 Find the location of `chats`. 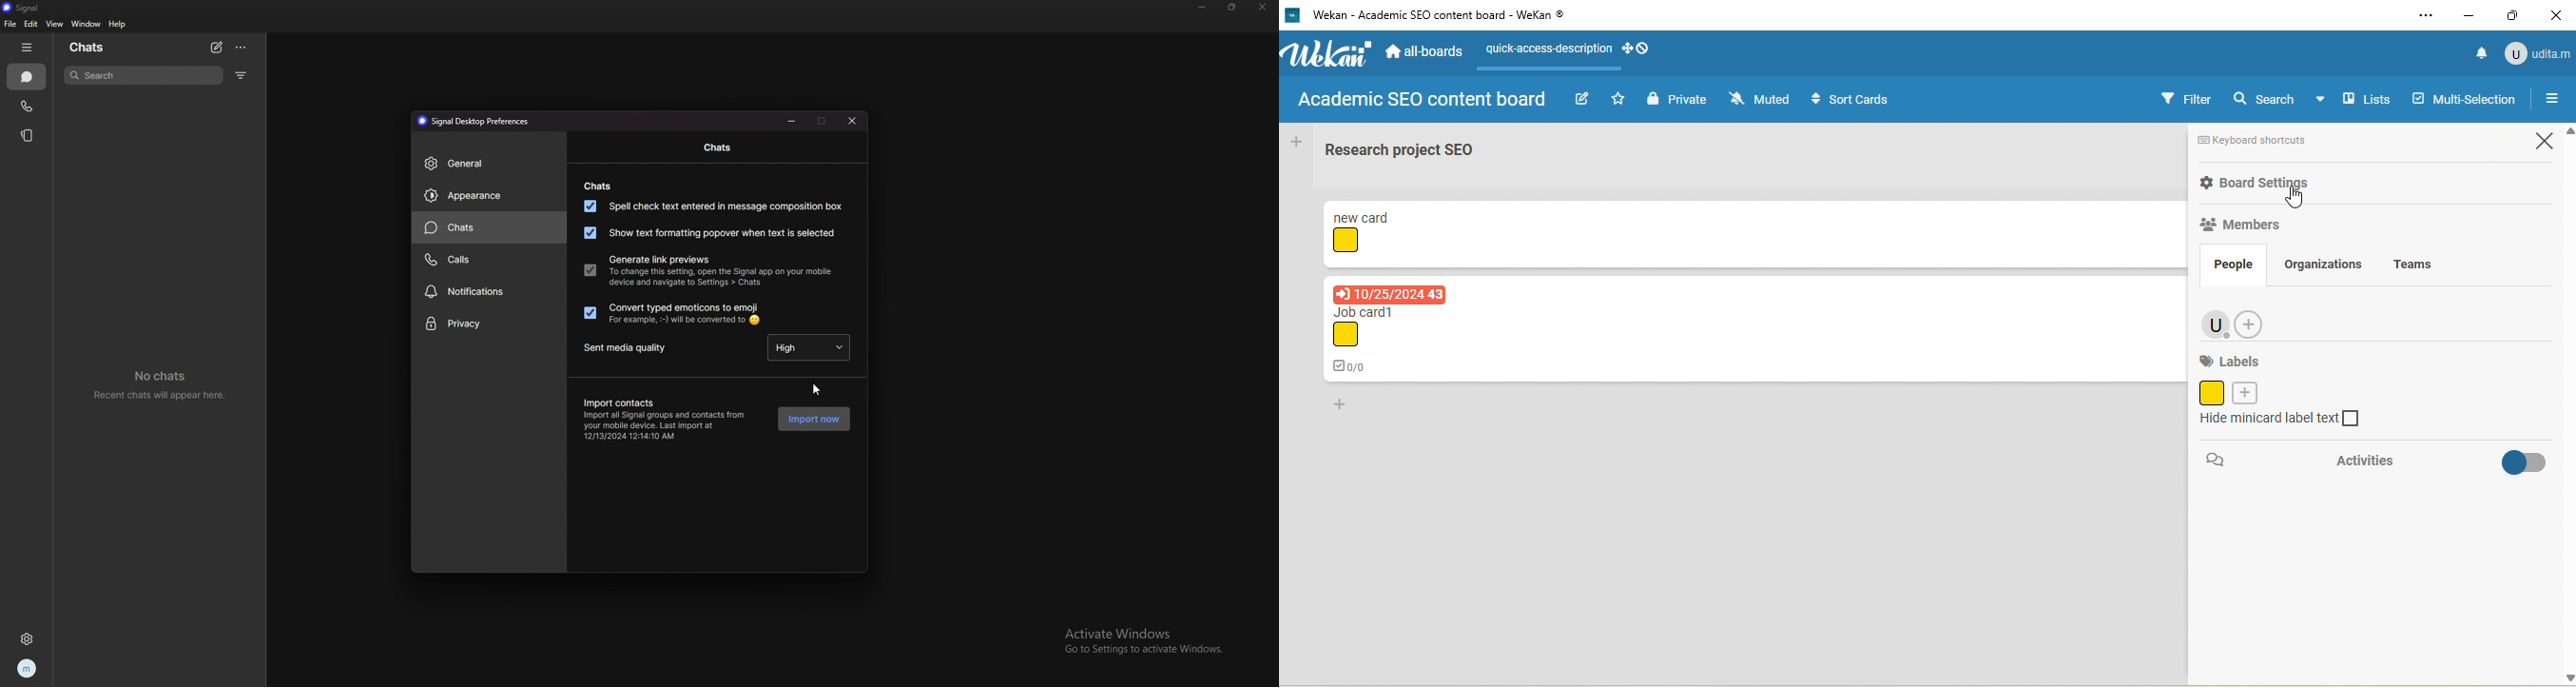

chats is located at coordinates (26, 77).